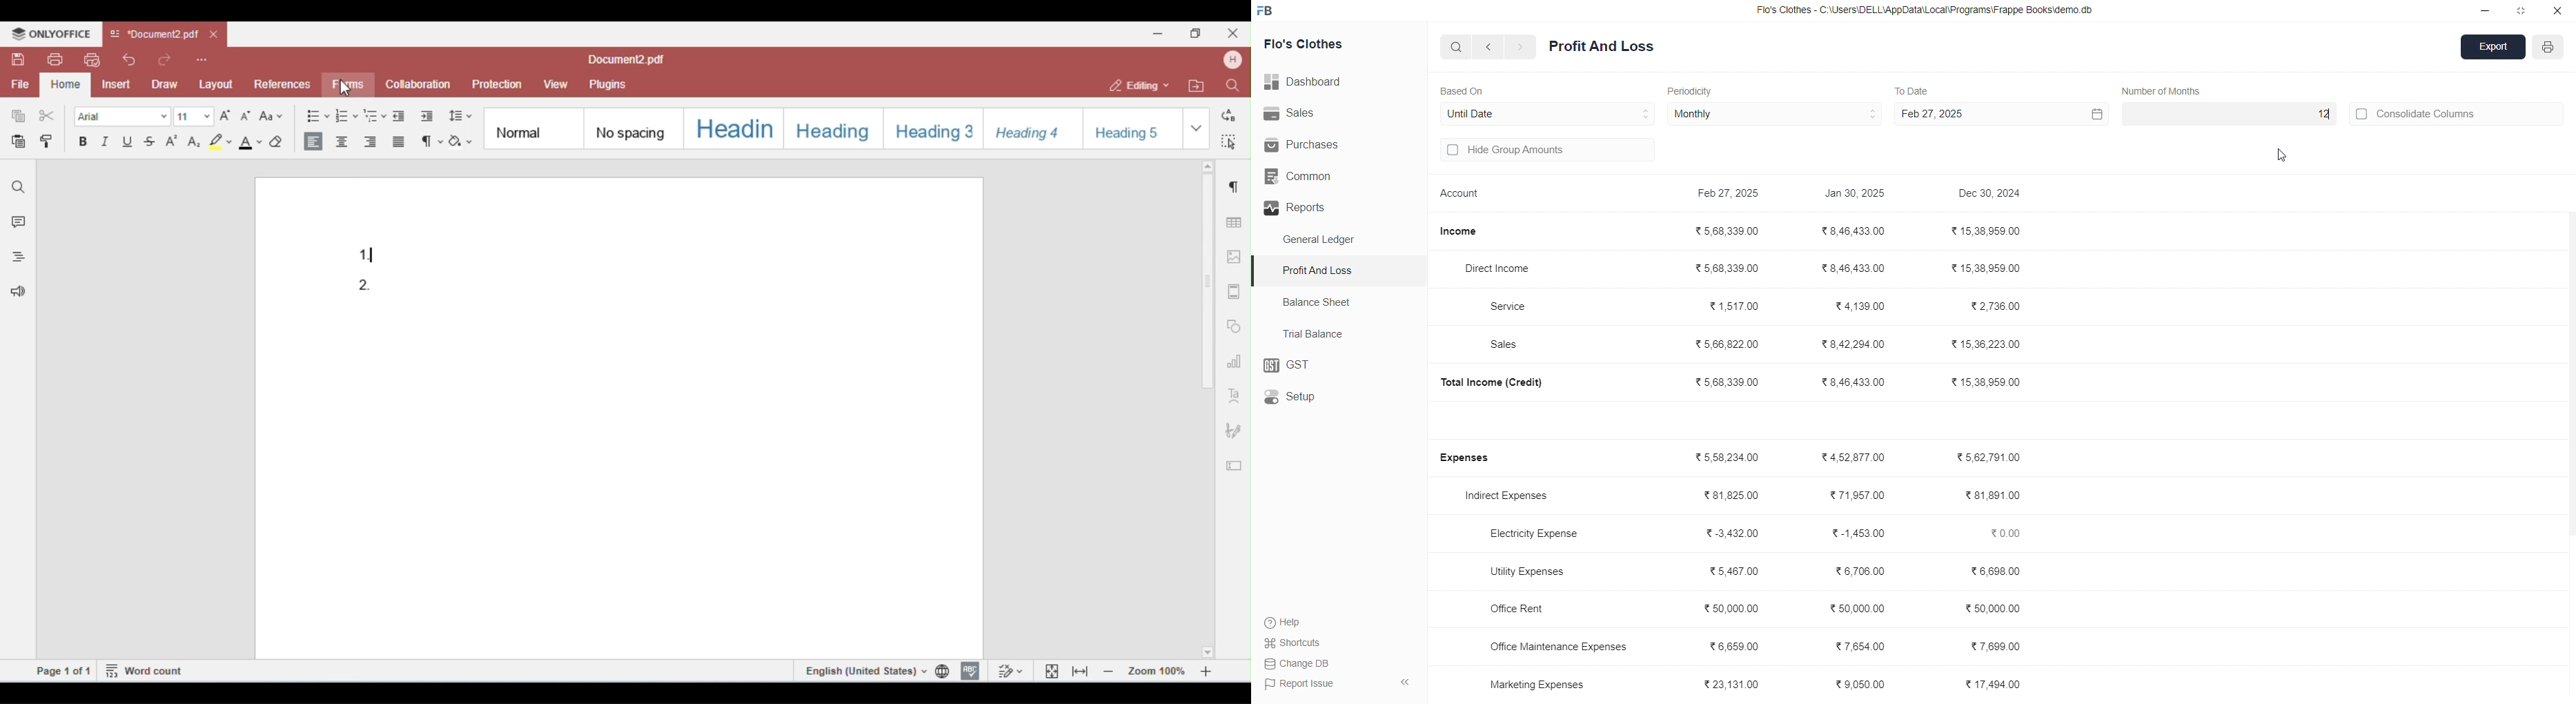 The image size is (2576, 728). Describe the element at coordinates (1529, 609) in the screenshot. I see `Office Rent` at that location.